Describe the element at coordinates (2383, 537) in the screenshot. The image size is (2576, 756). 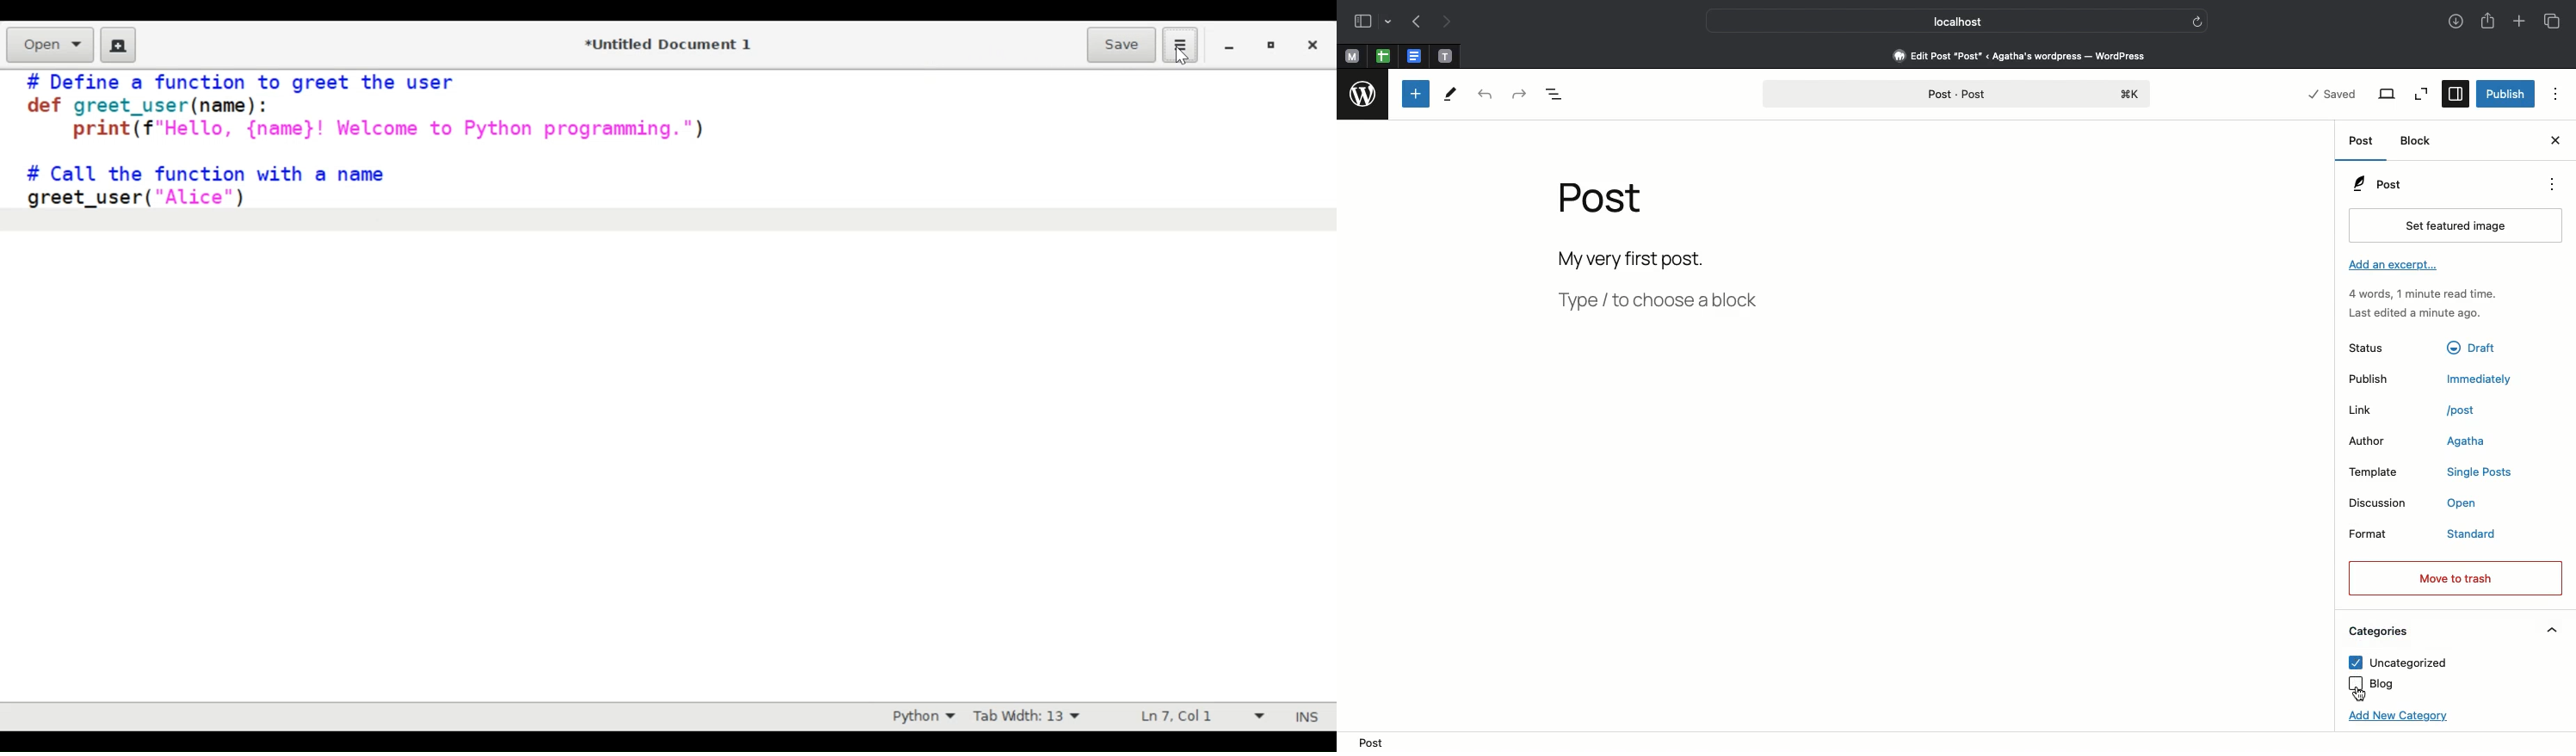
I see `Format` at that location.